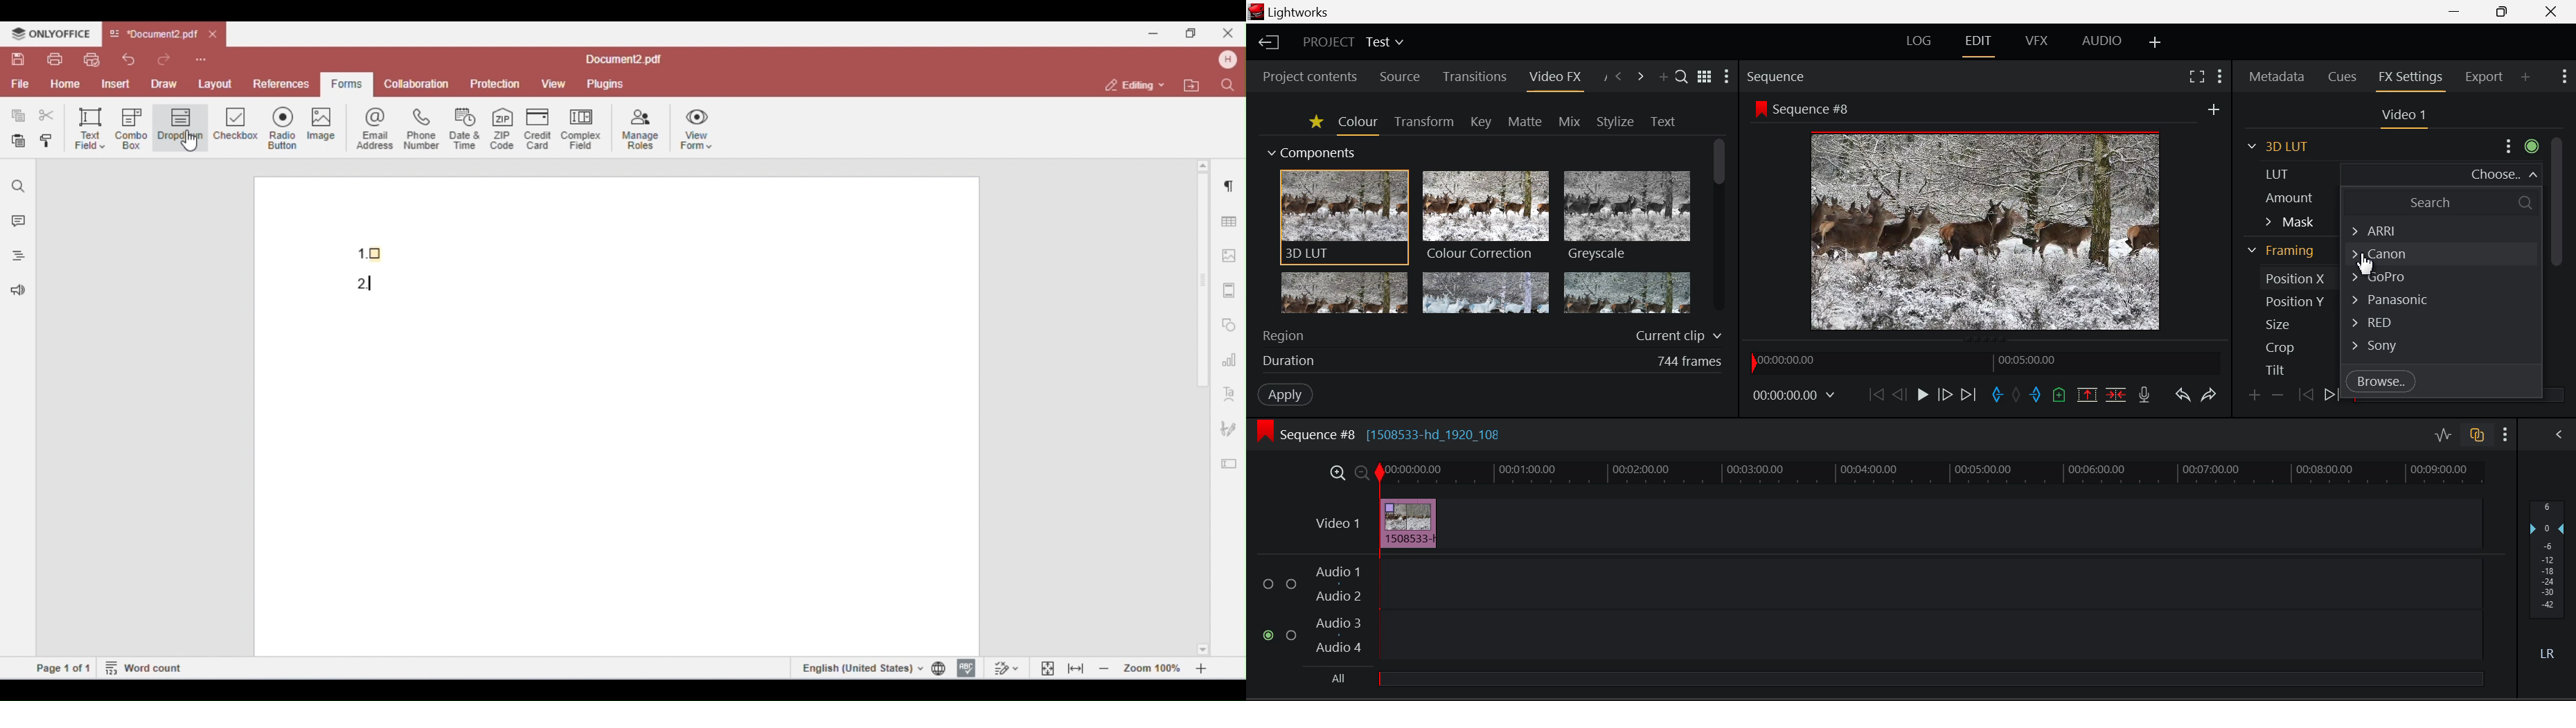 This screenshot has height=728, width=2576. What do you see at coordinates (1997, 396) in the screenshot?
I see `Mark In` at bounding box center [1997, 396].